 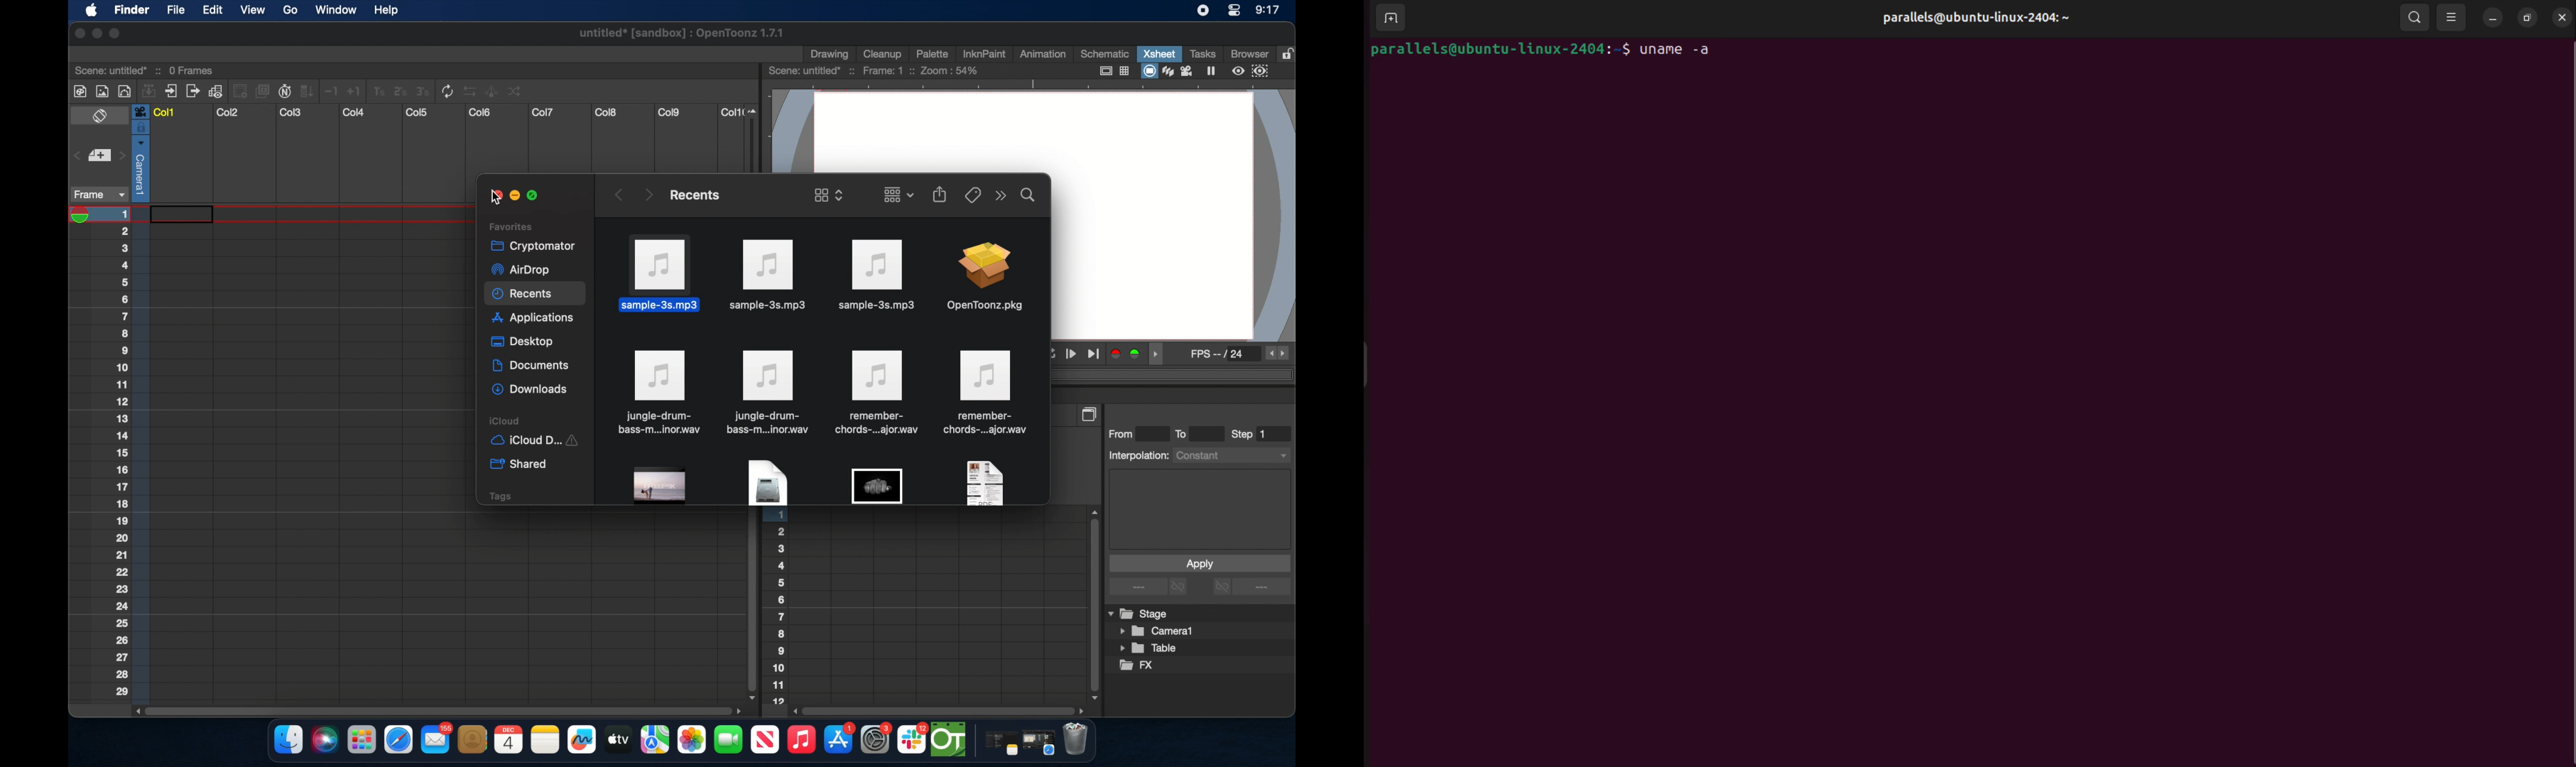 I want to click on more tools, so click(x=299, y=90).